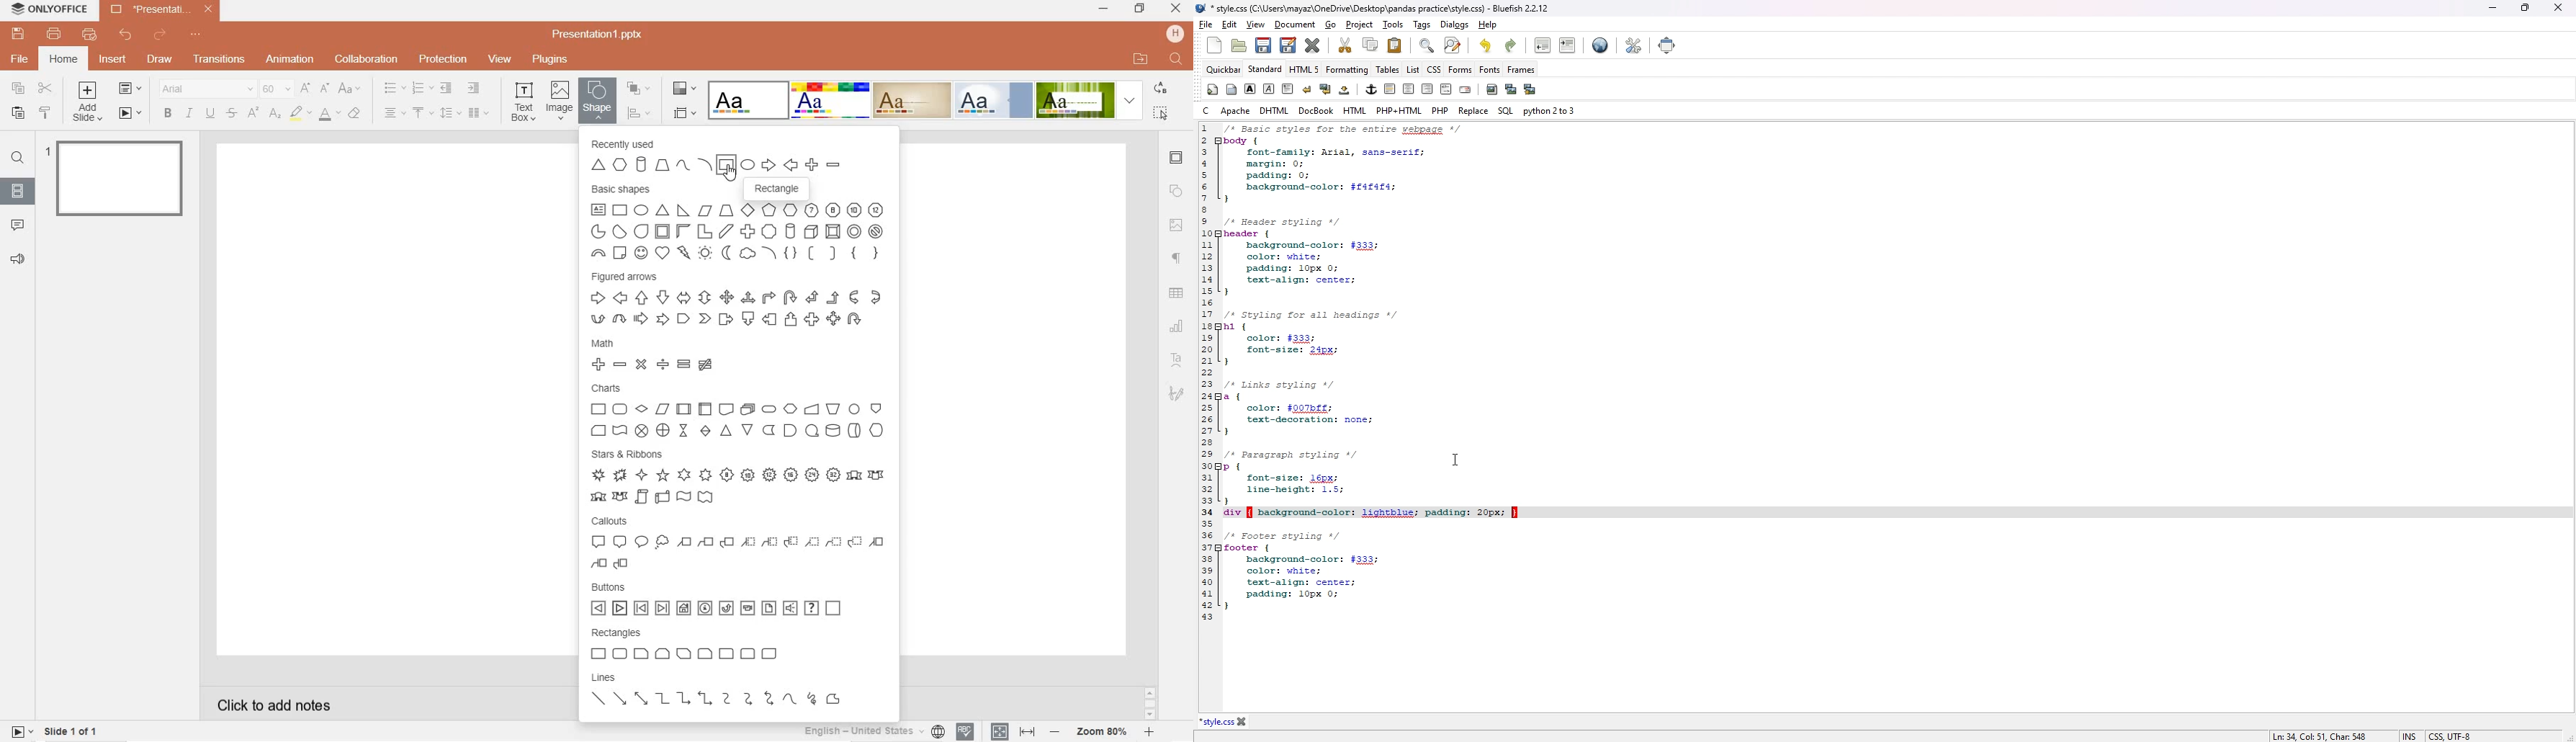 This screenshot has width=2576, height=756. I want to click on Delay, so click(790, 431).